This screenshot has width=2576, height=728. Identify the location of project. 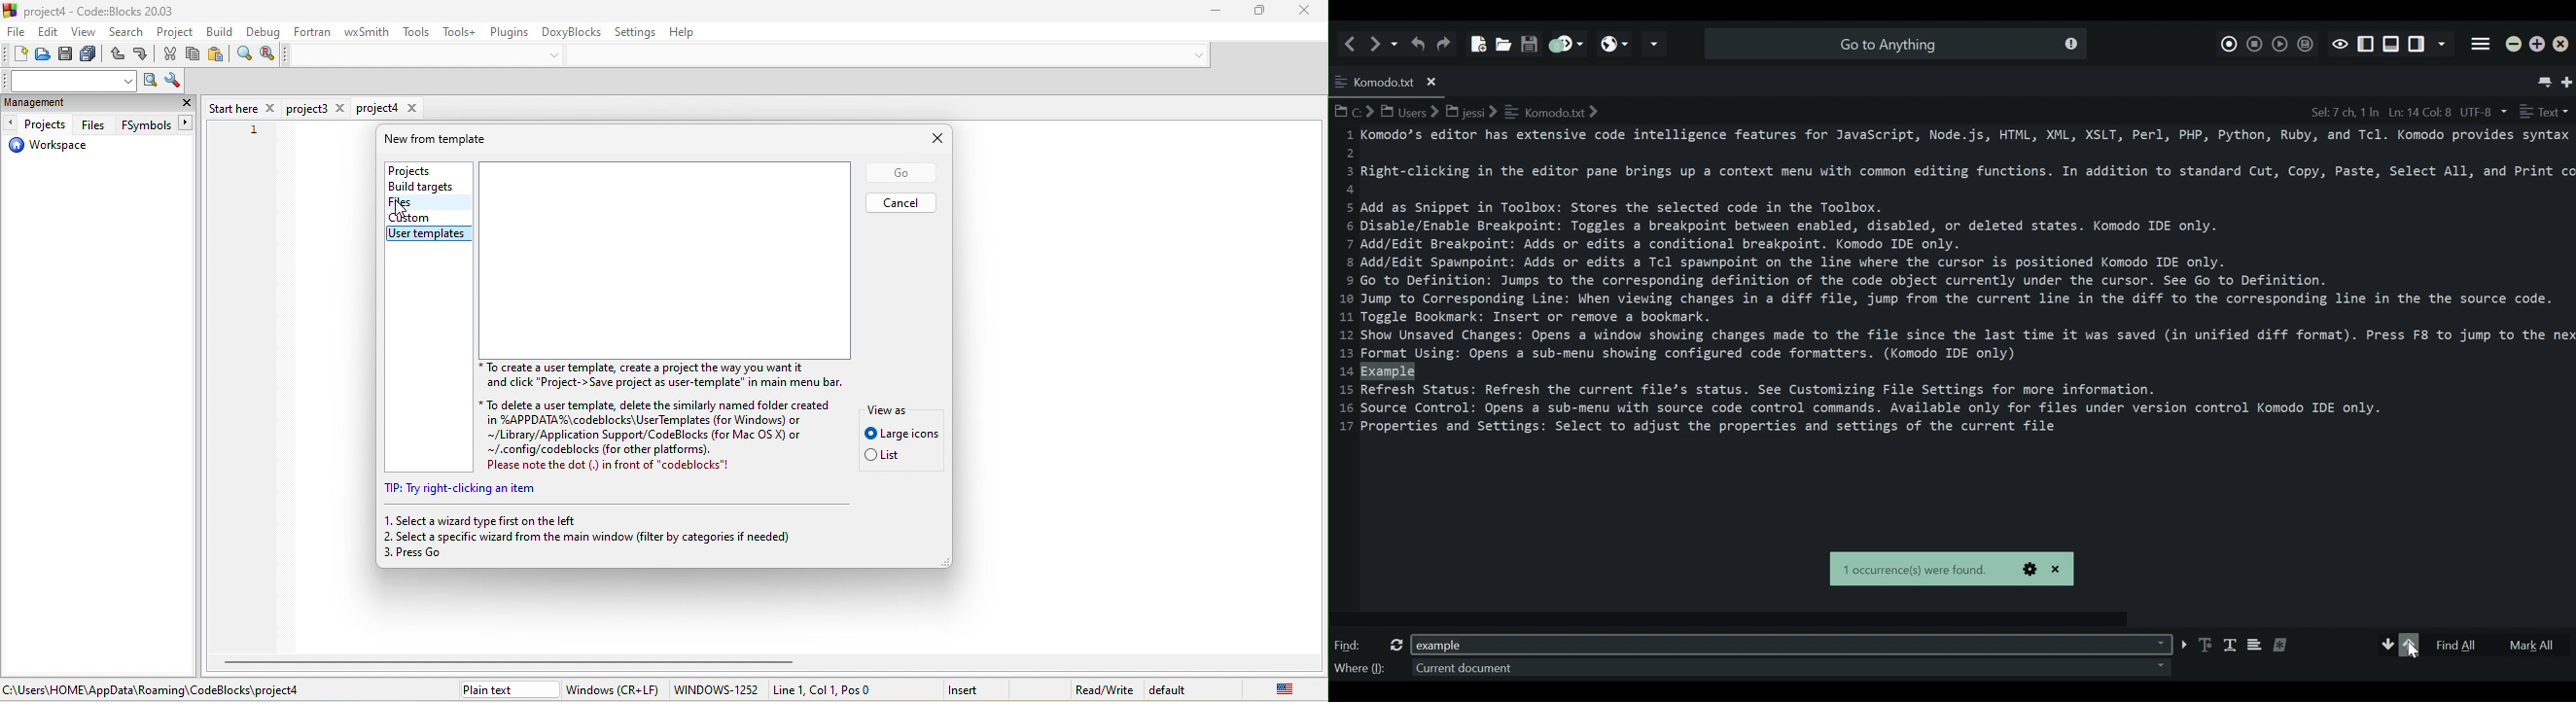
(176, 33).